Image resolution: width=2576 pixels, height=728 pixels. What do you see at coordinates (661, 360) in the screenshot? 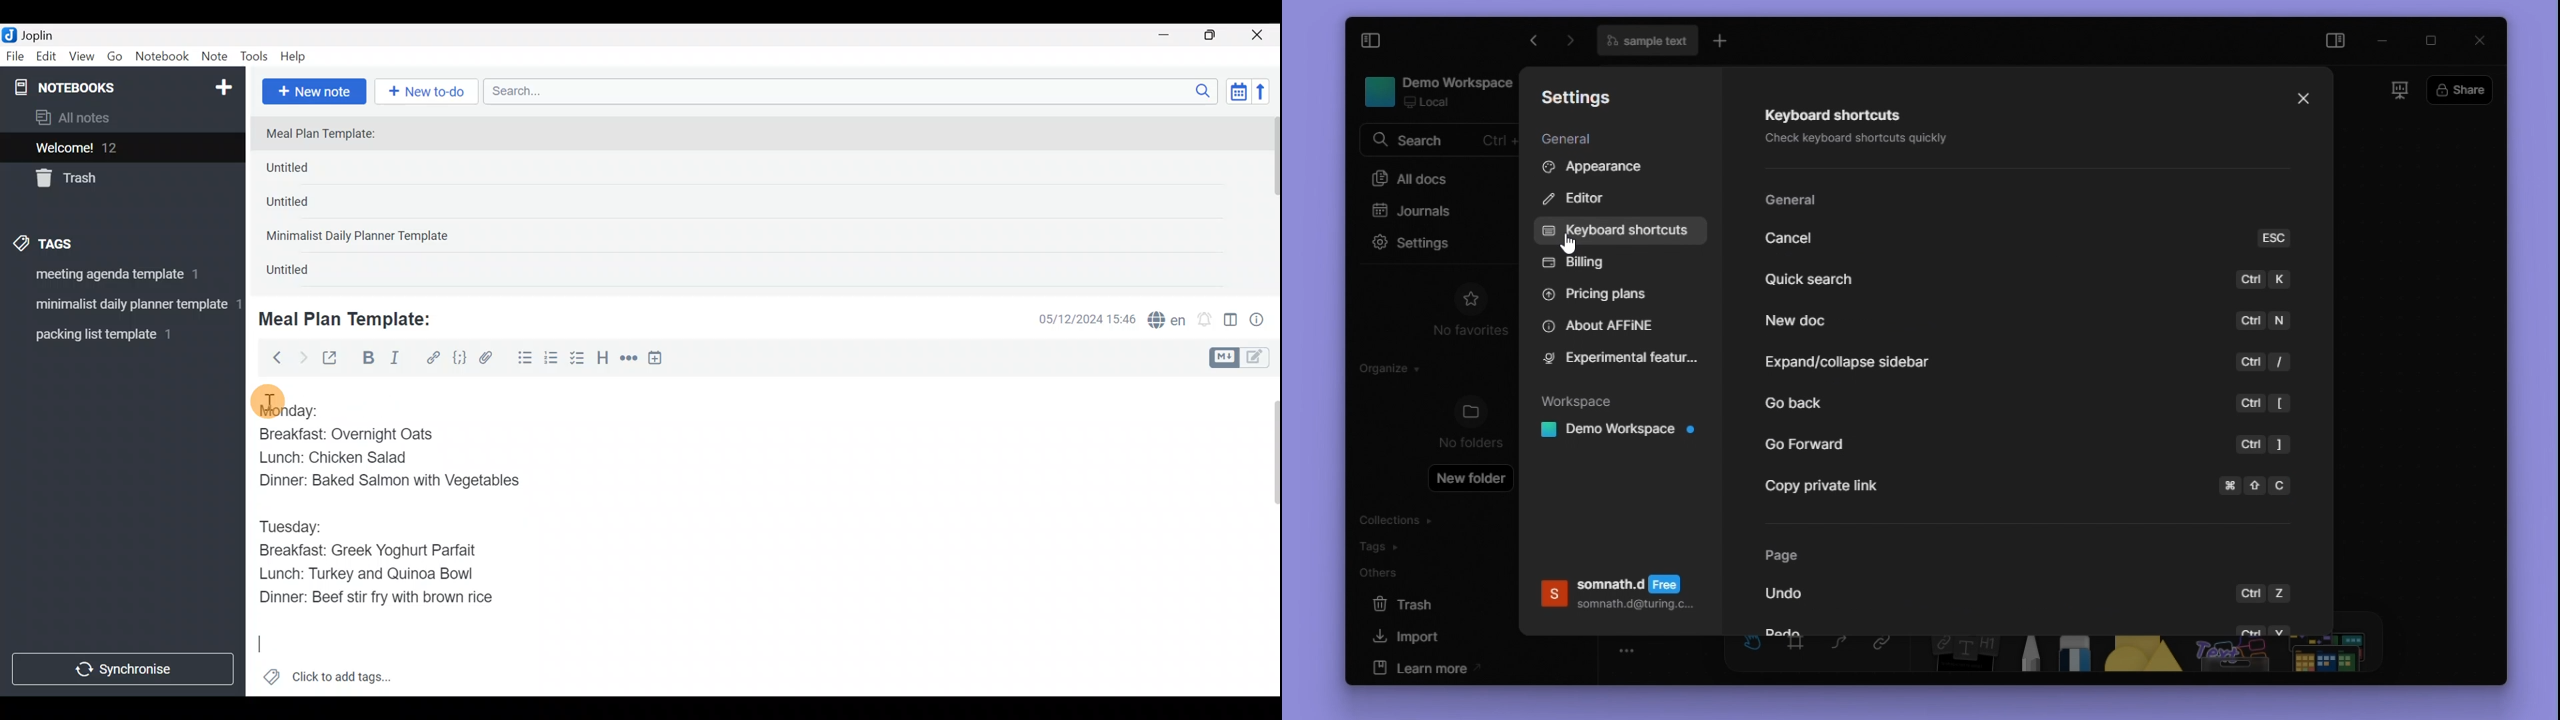
I see `Insert time` at bounding box center [661, 360].